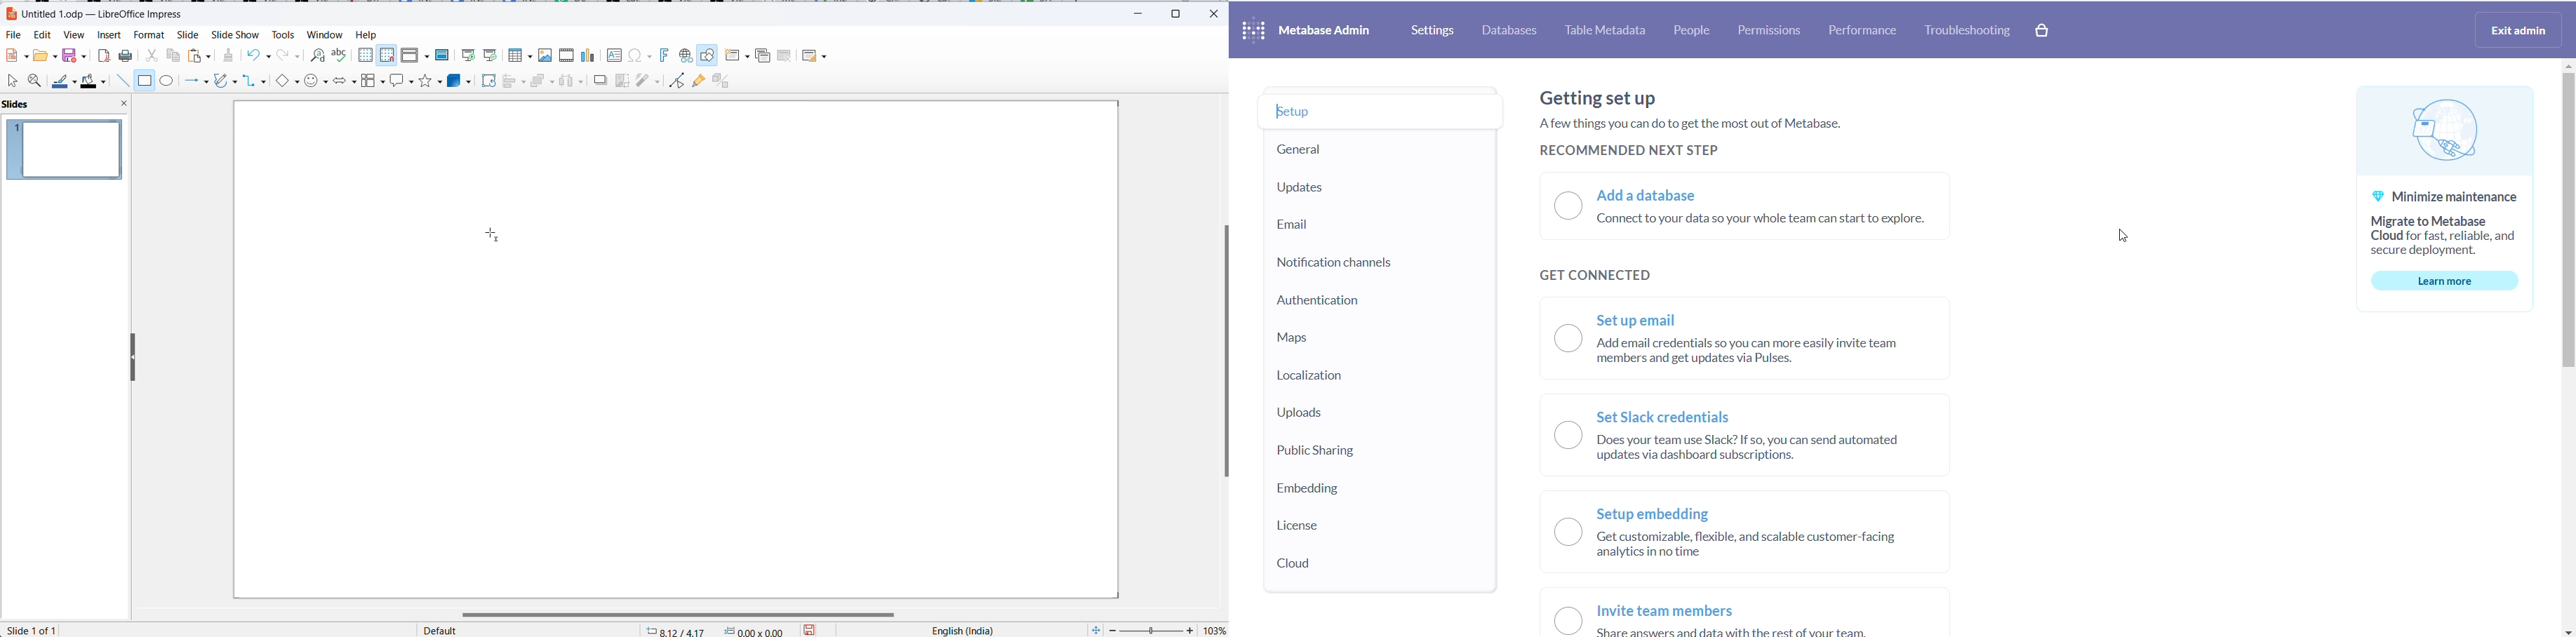  What do you see at coordinates (387, 55) in the screenshot?
I see `Snap to grid` at bounding box center [387, 55].